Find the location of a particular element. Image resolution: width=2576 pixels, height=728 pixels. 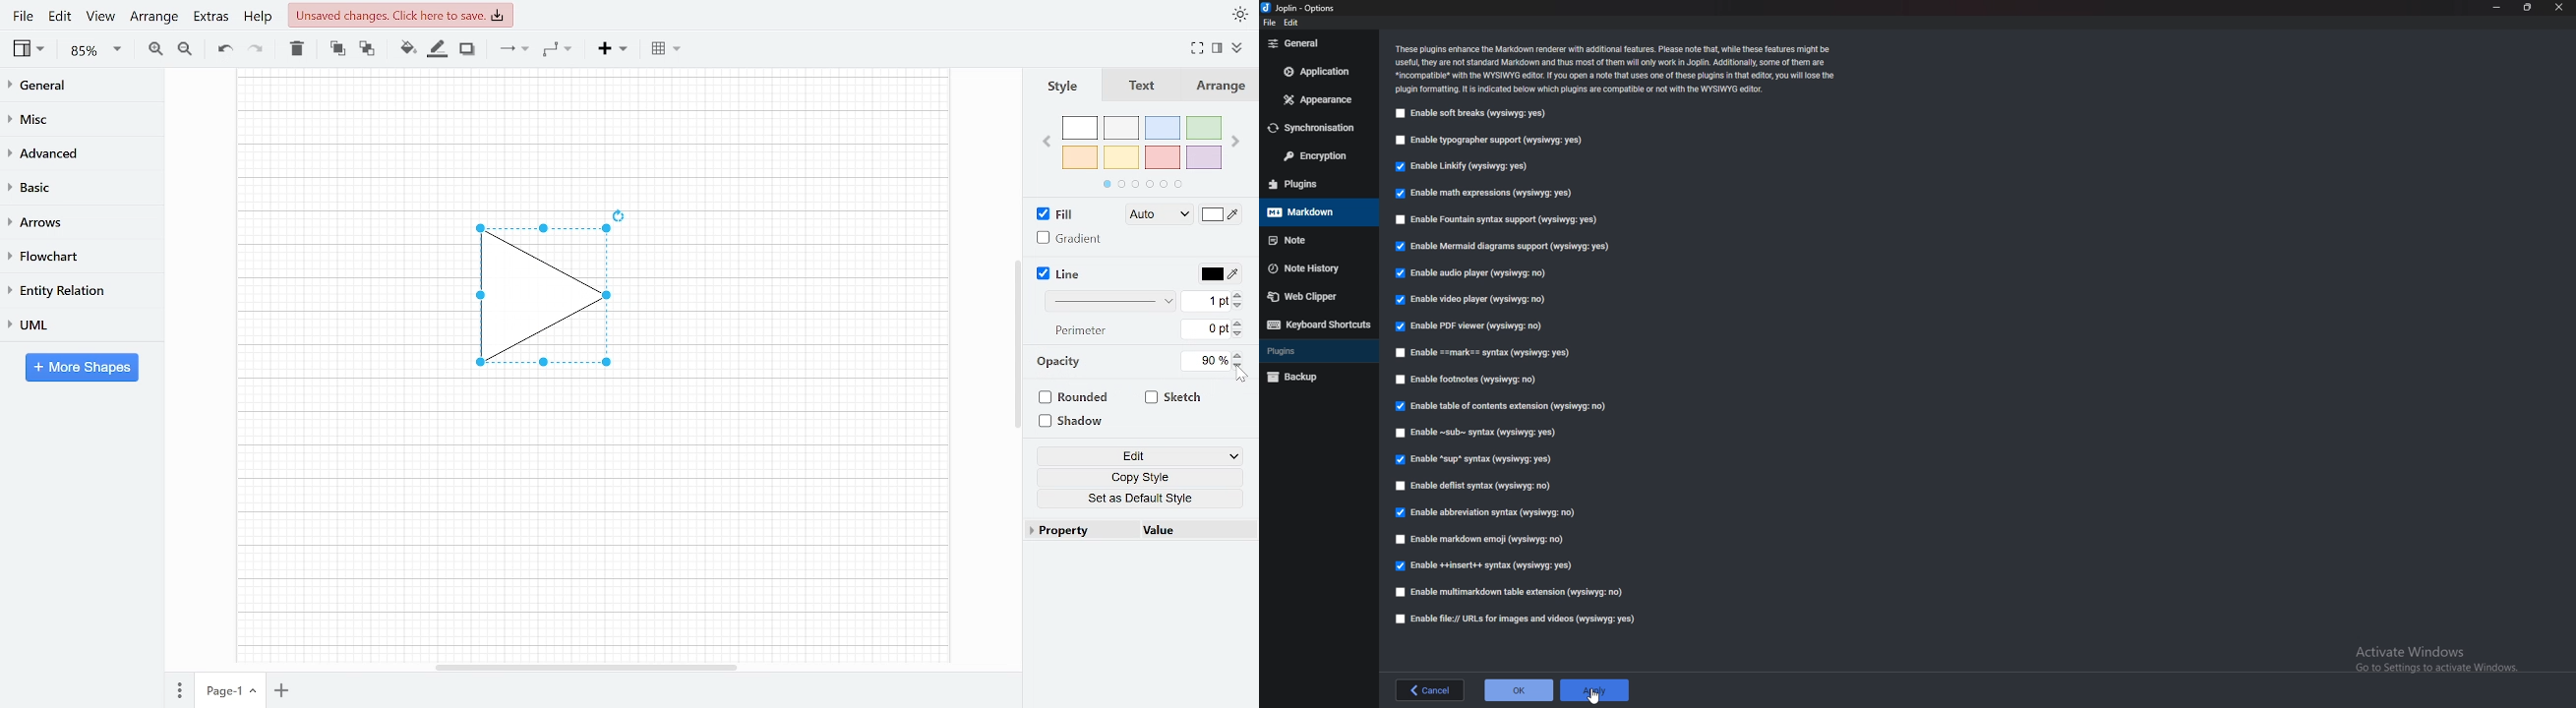

Decrease line width is located at coordinates (1240, 305).